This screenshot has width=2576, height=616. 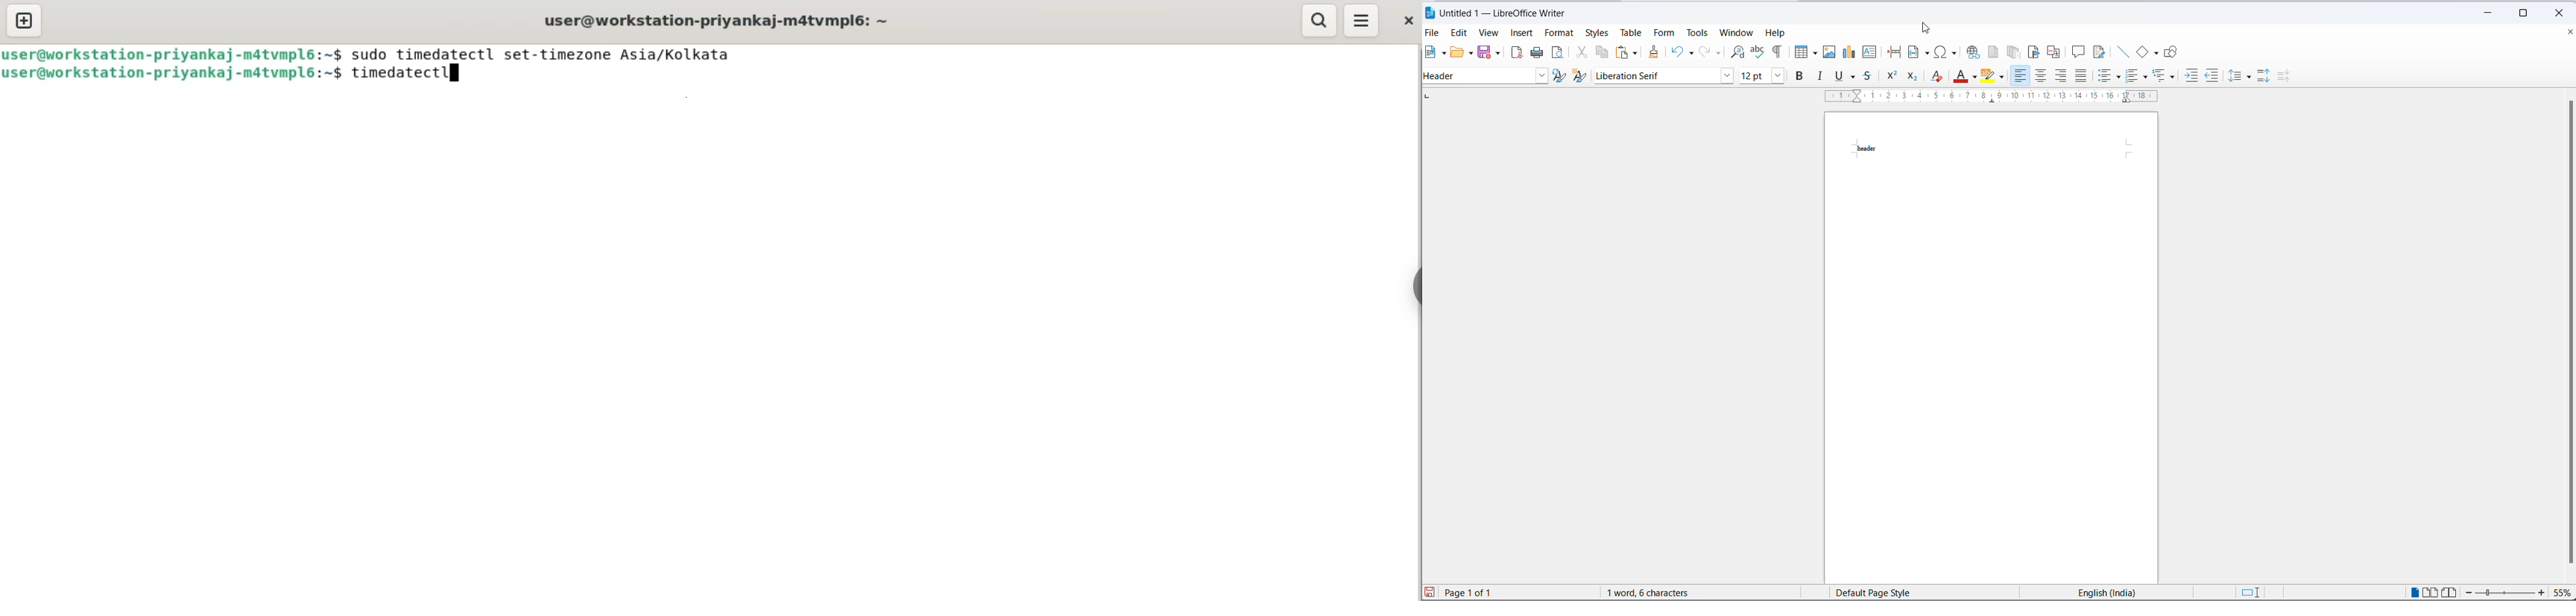 What do you see at coordinates (1959, 76) in the screenshot?
I see `font color` at bounding box center [1959, 76].